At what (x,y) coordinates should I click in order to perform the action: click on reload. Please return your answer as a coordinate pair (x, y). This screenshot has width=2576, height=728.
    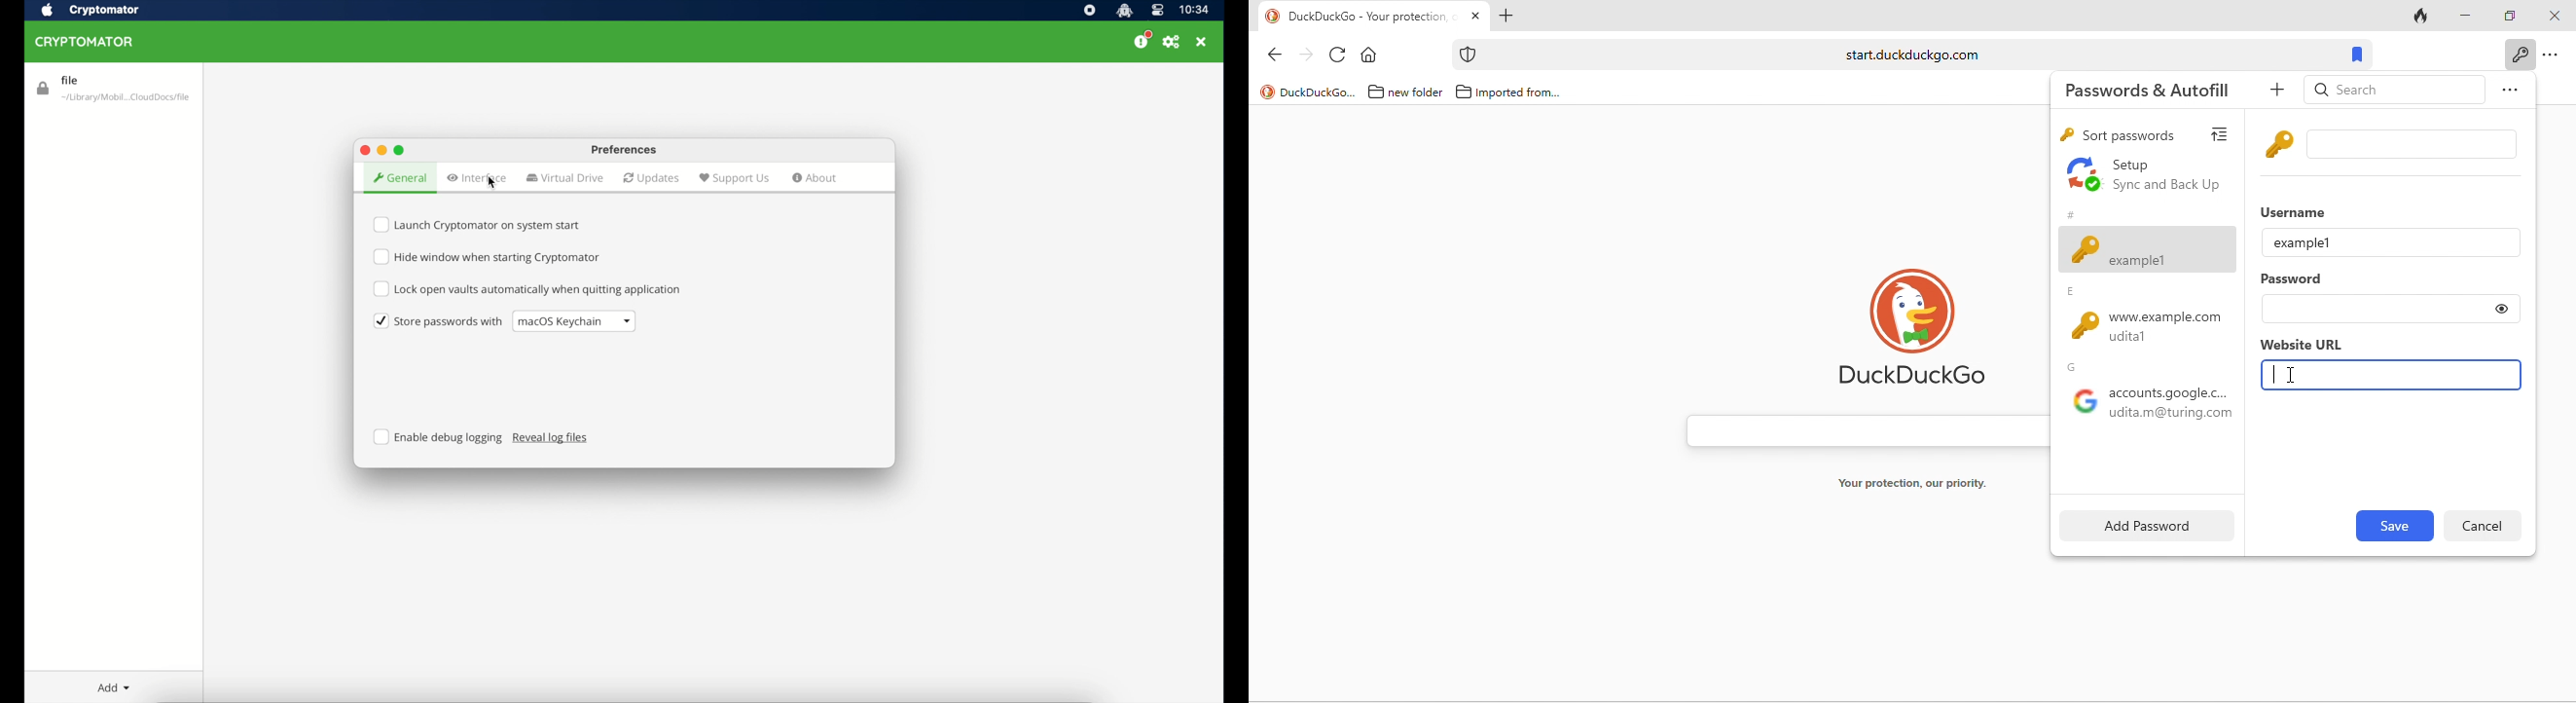
    Looking at the image, I should click on (1339, 53).